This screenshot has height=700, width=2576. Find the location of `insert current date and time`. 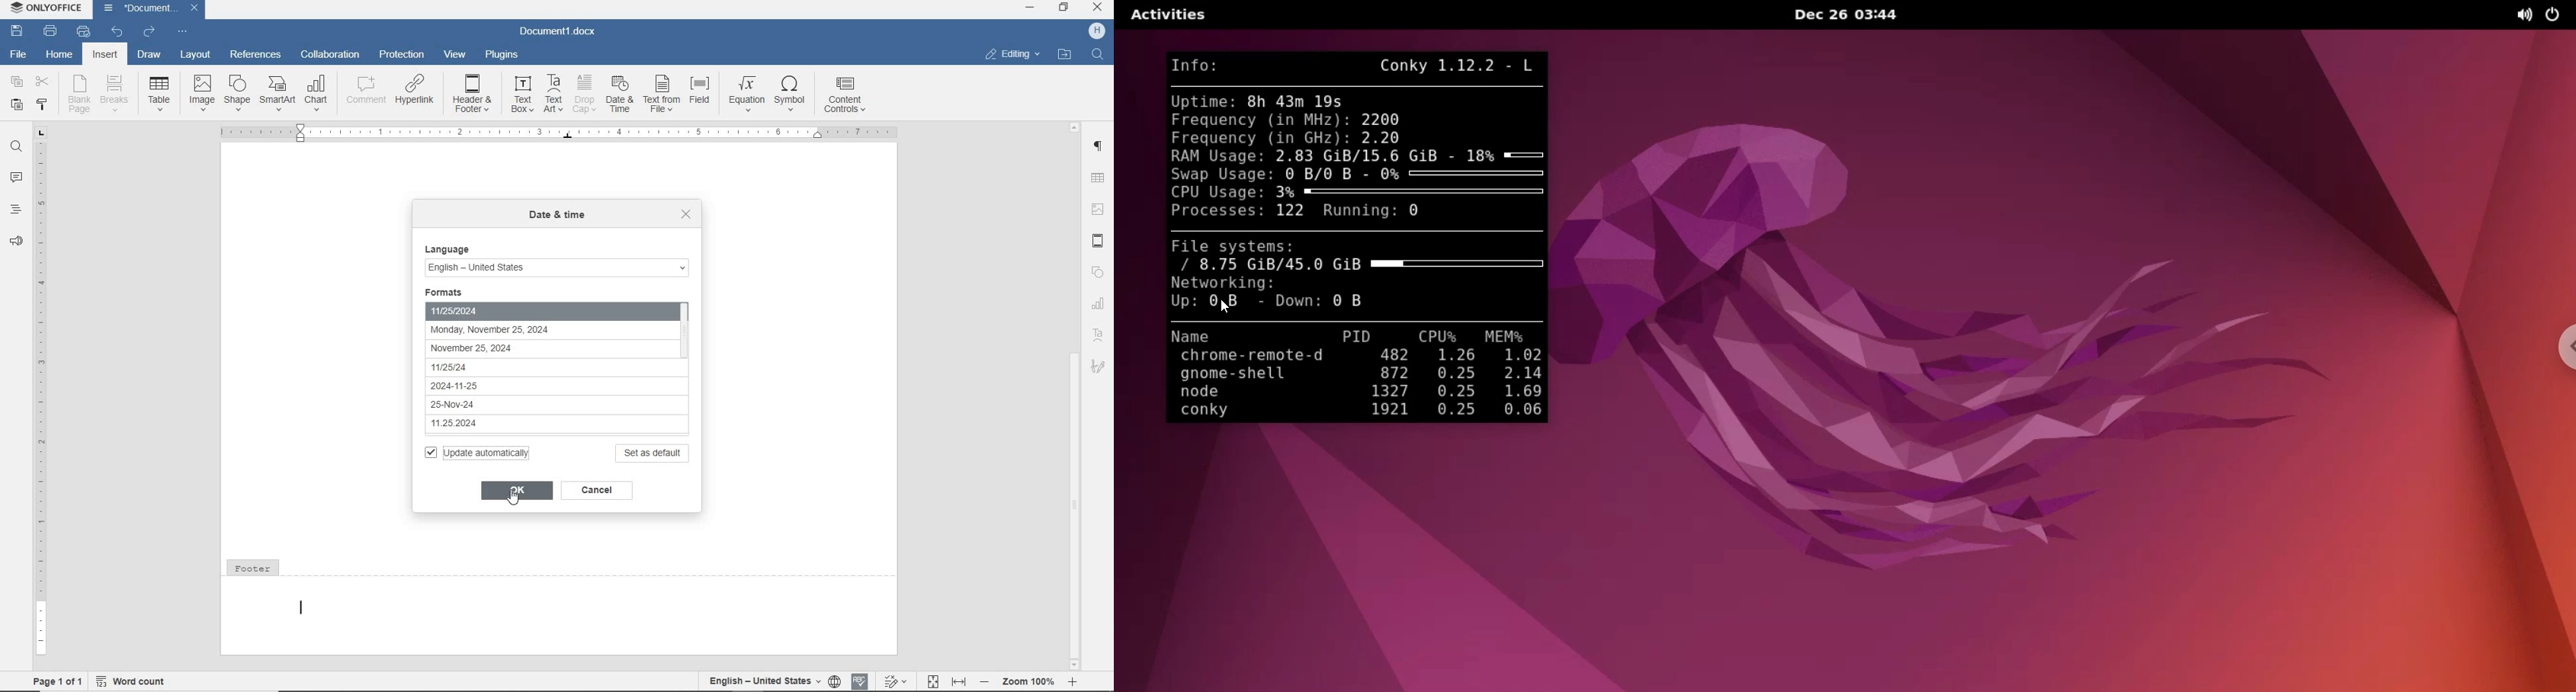

insert current date and time is located at coordinates (595, 131).